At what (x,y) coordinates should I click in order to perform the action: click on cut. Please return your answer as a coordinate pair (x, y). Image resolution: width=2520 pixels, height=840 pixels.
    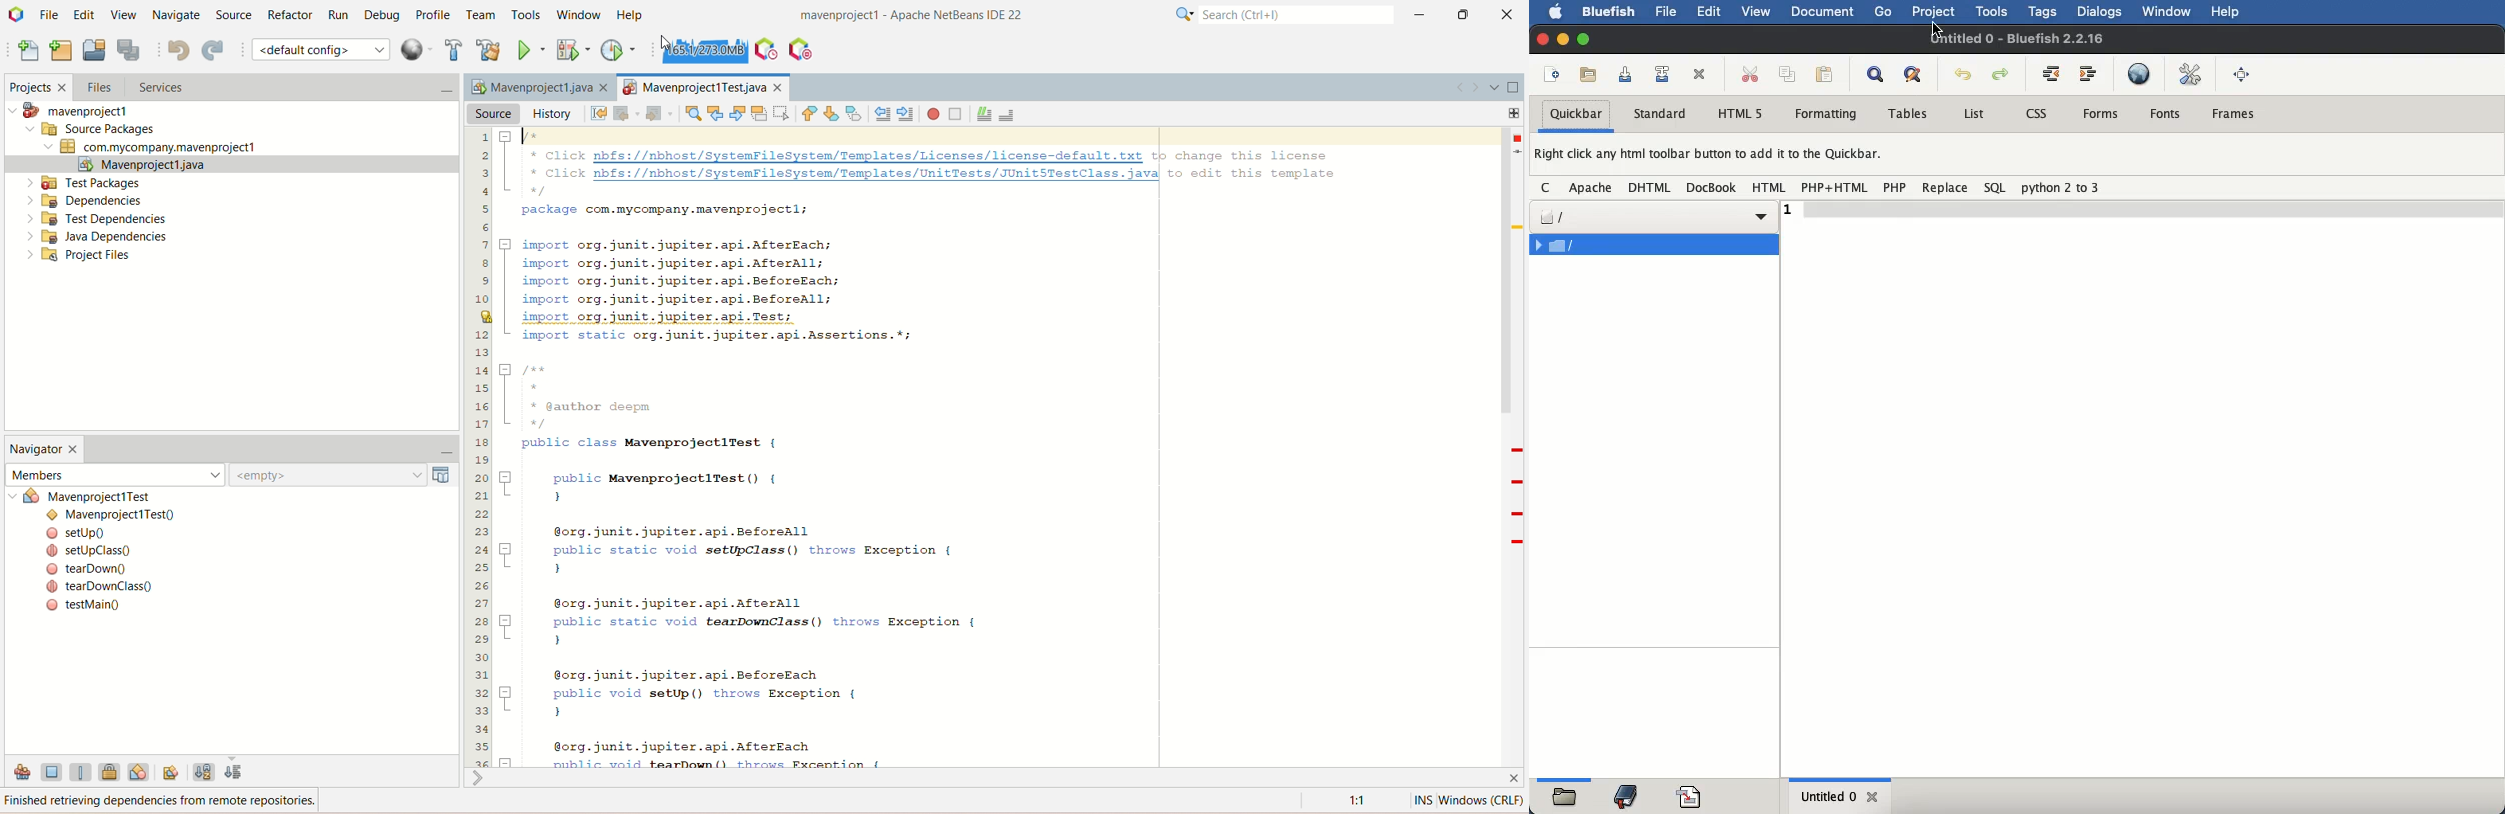
    Looking at the image, I should click on (1750, 73).